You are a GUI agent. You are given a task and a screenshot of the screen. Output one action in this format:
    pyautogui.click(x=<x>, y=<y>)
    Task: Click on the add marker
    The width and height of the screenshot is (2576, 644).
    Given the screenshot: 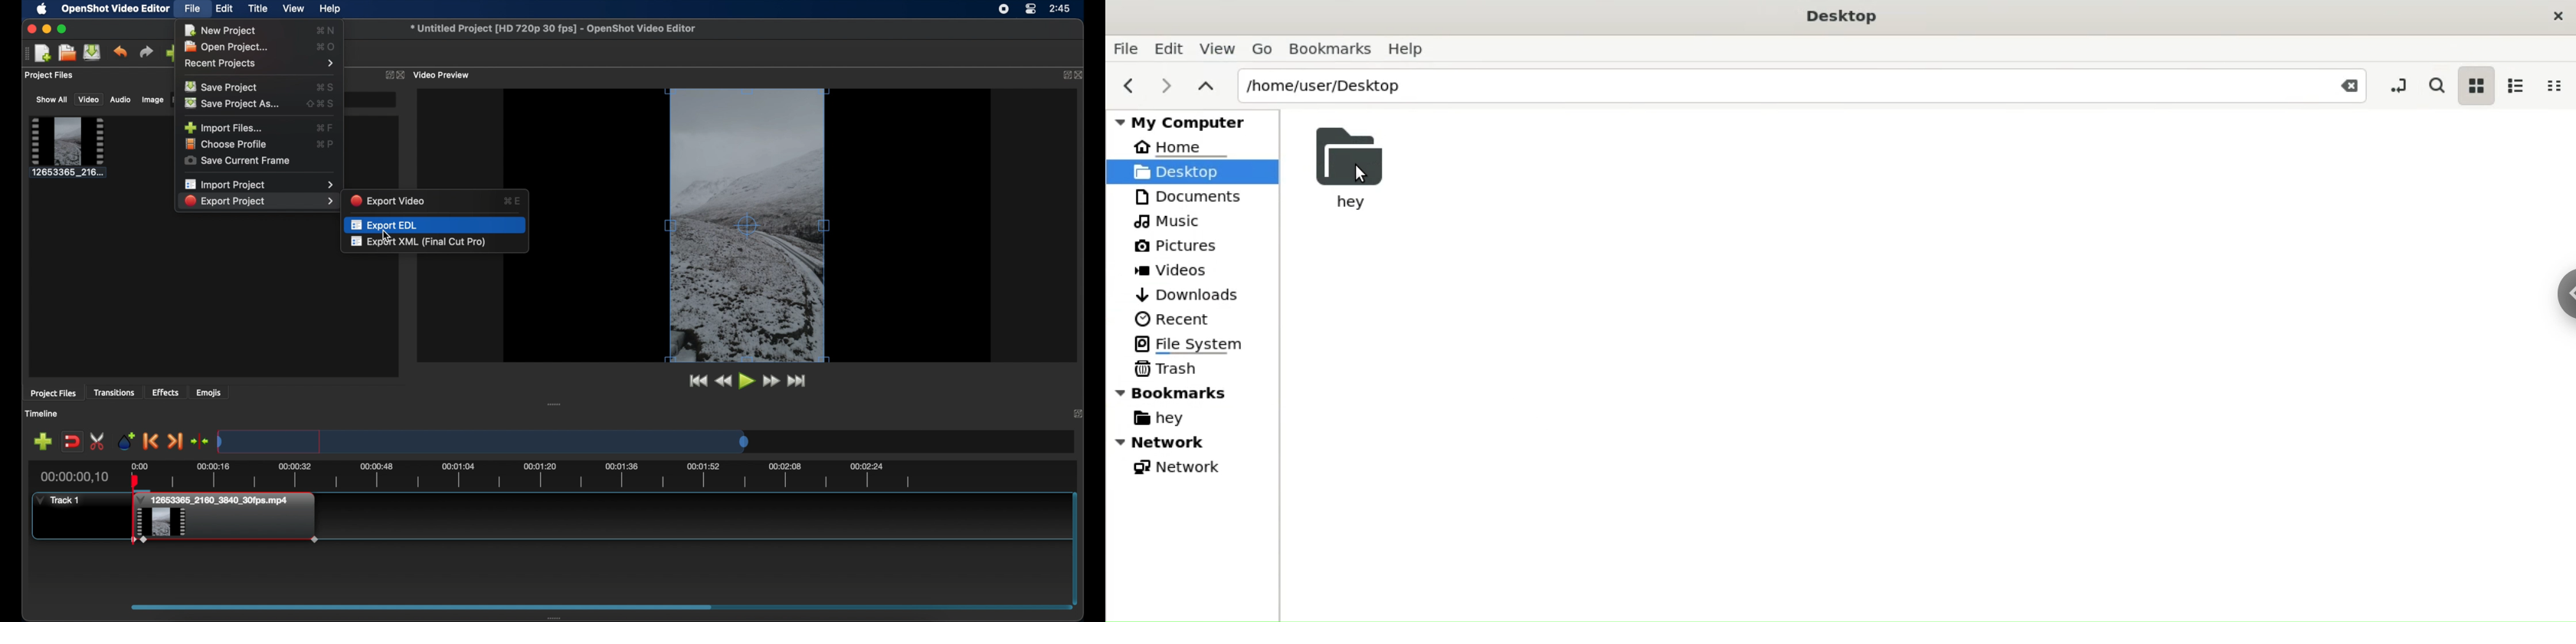 What is the action you would take?
    pyautogui.click(x=126, y=440)
    